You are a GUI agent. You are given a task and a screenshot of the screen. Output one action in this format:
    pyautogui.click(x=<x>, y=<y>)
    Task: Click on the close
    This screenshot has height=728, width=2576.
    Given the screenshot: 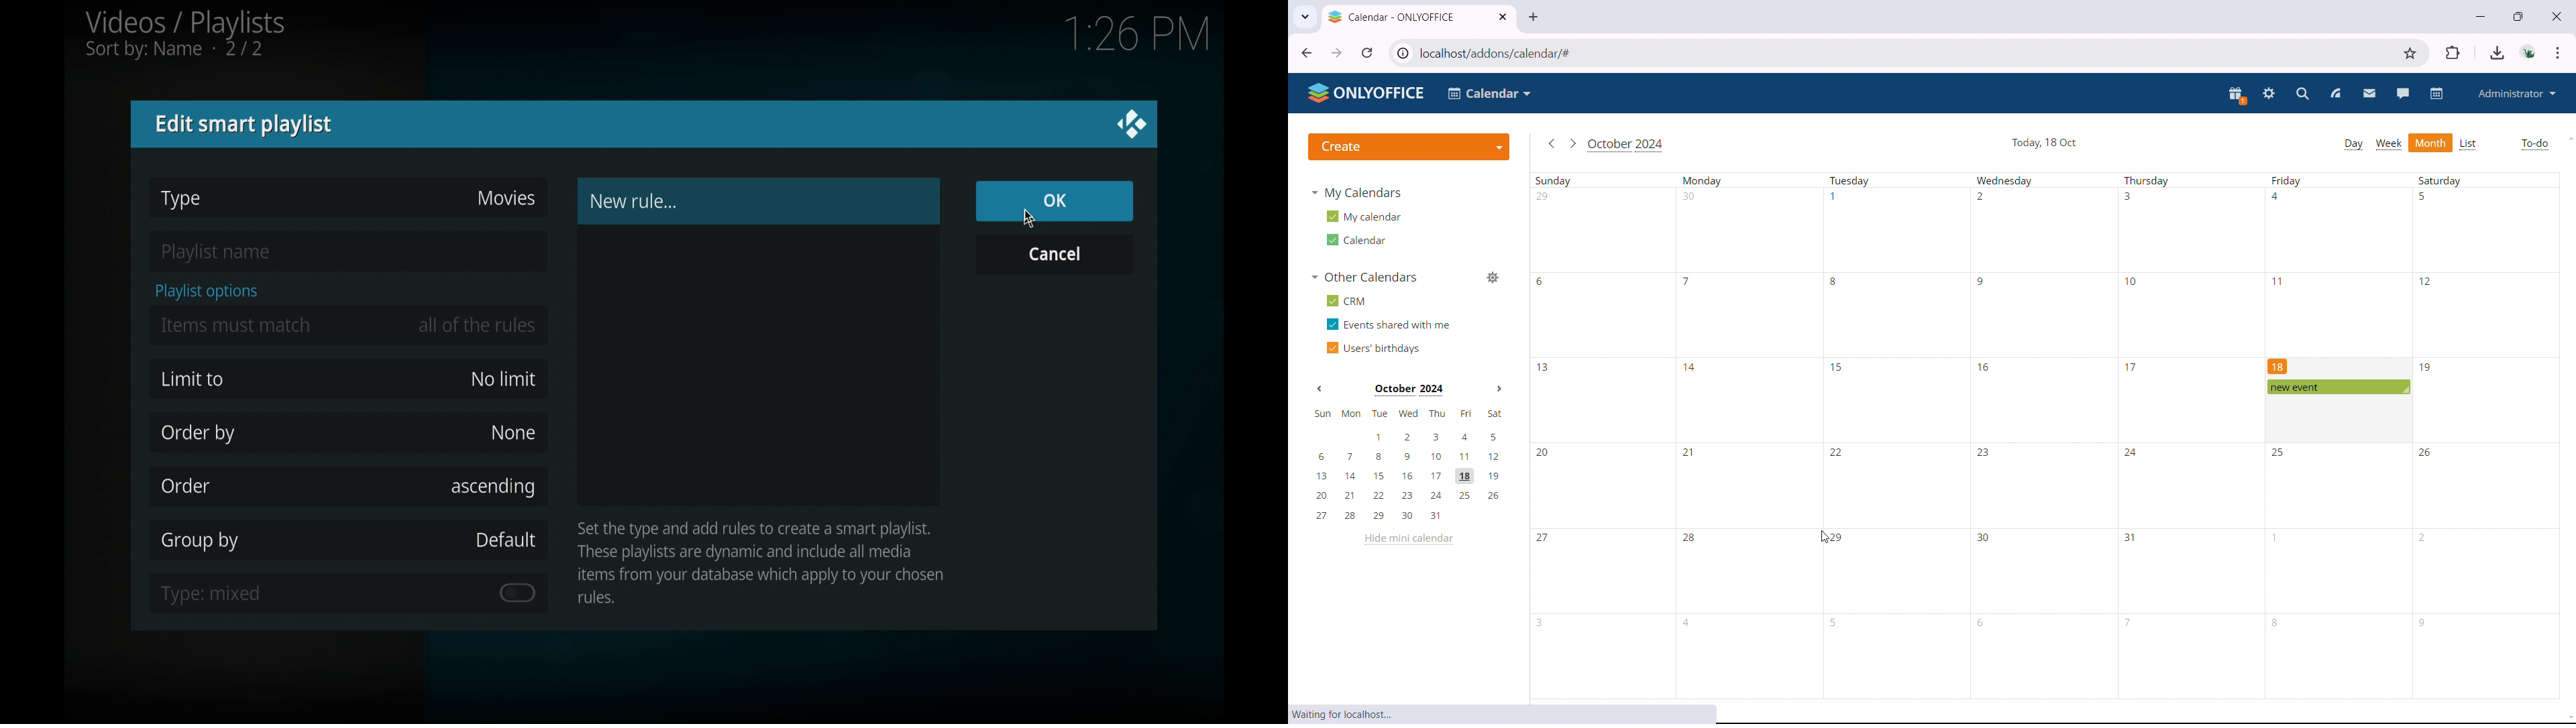 What is the action you would take?
    pyautogui.click(x=1132, y=124)
    